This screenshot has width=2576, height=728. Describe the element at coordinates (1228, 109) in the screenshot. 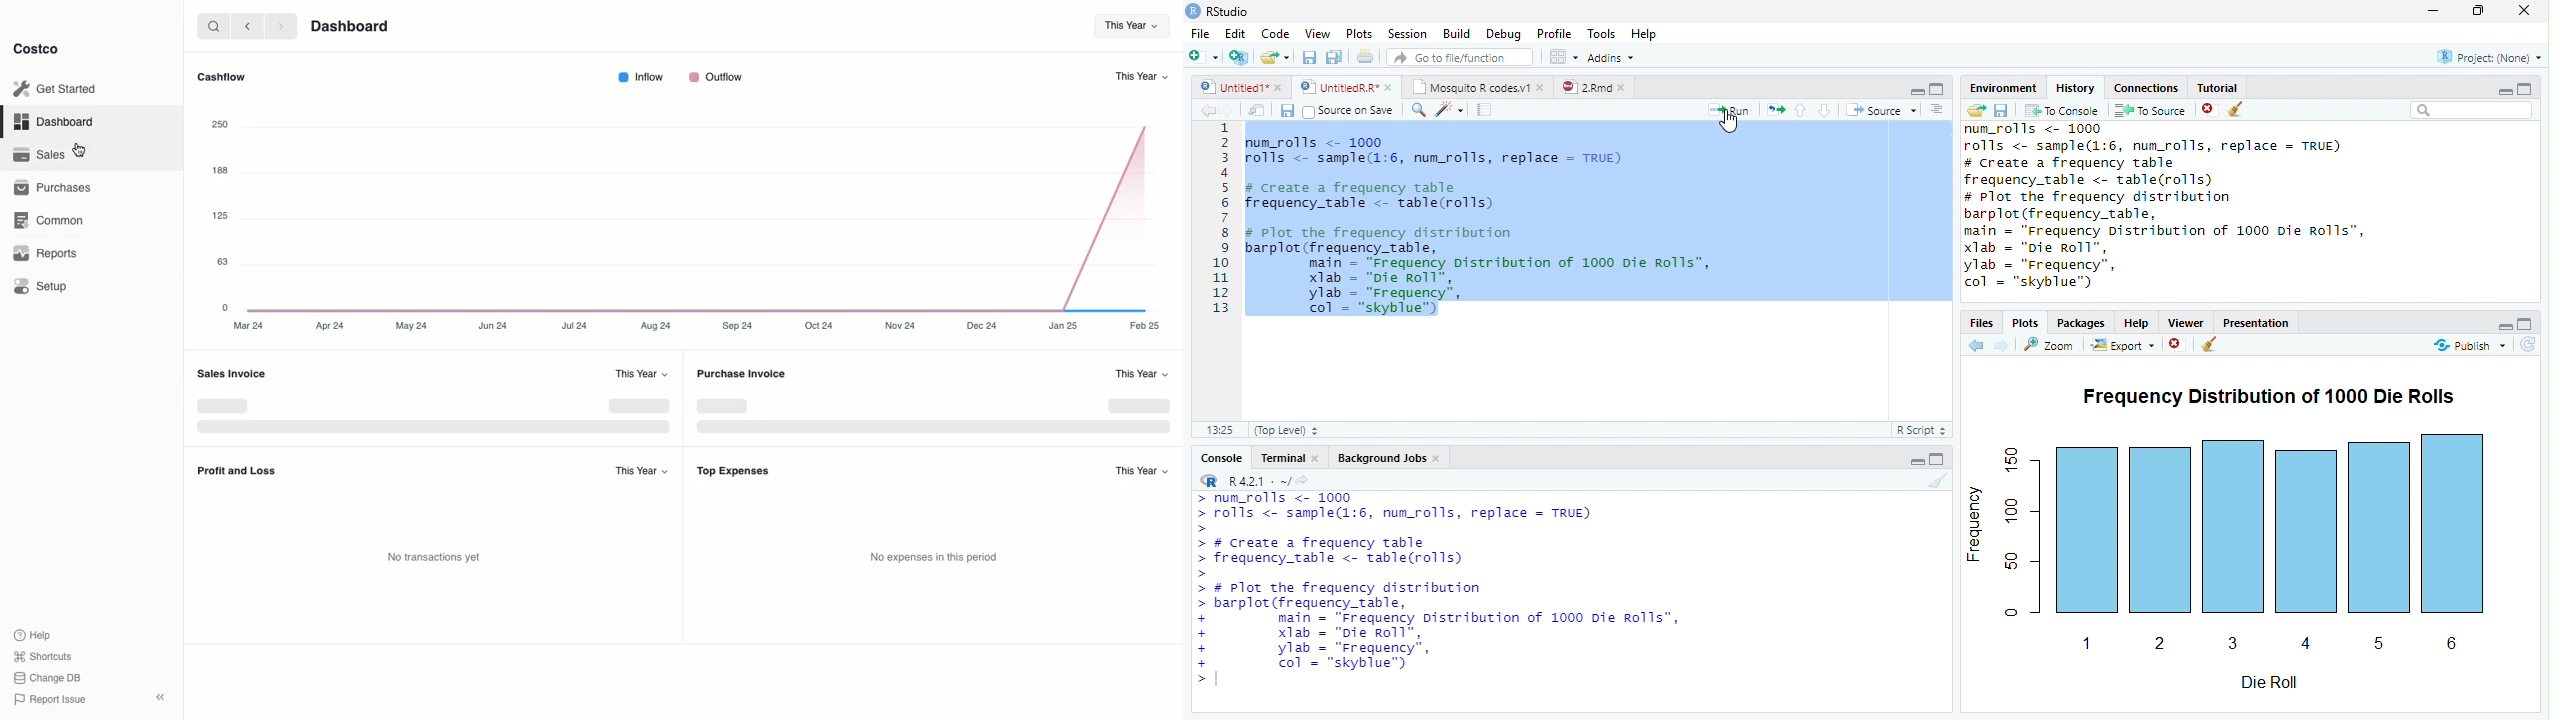

I see `Next Source Location` at that location.